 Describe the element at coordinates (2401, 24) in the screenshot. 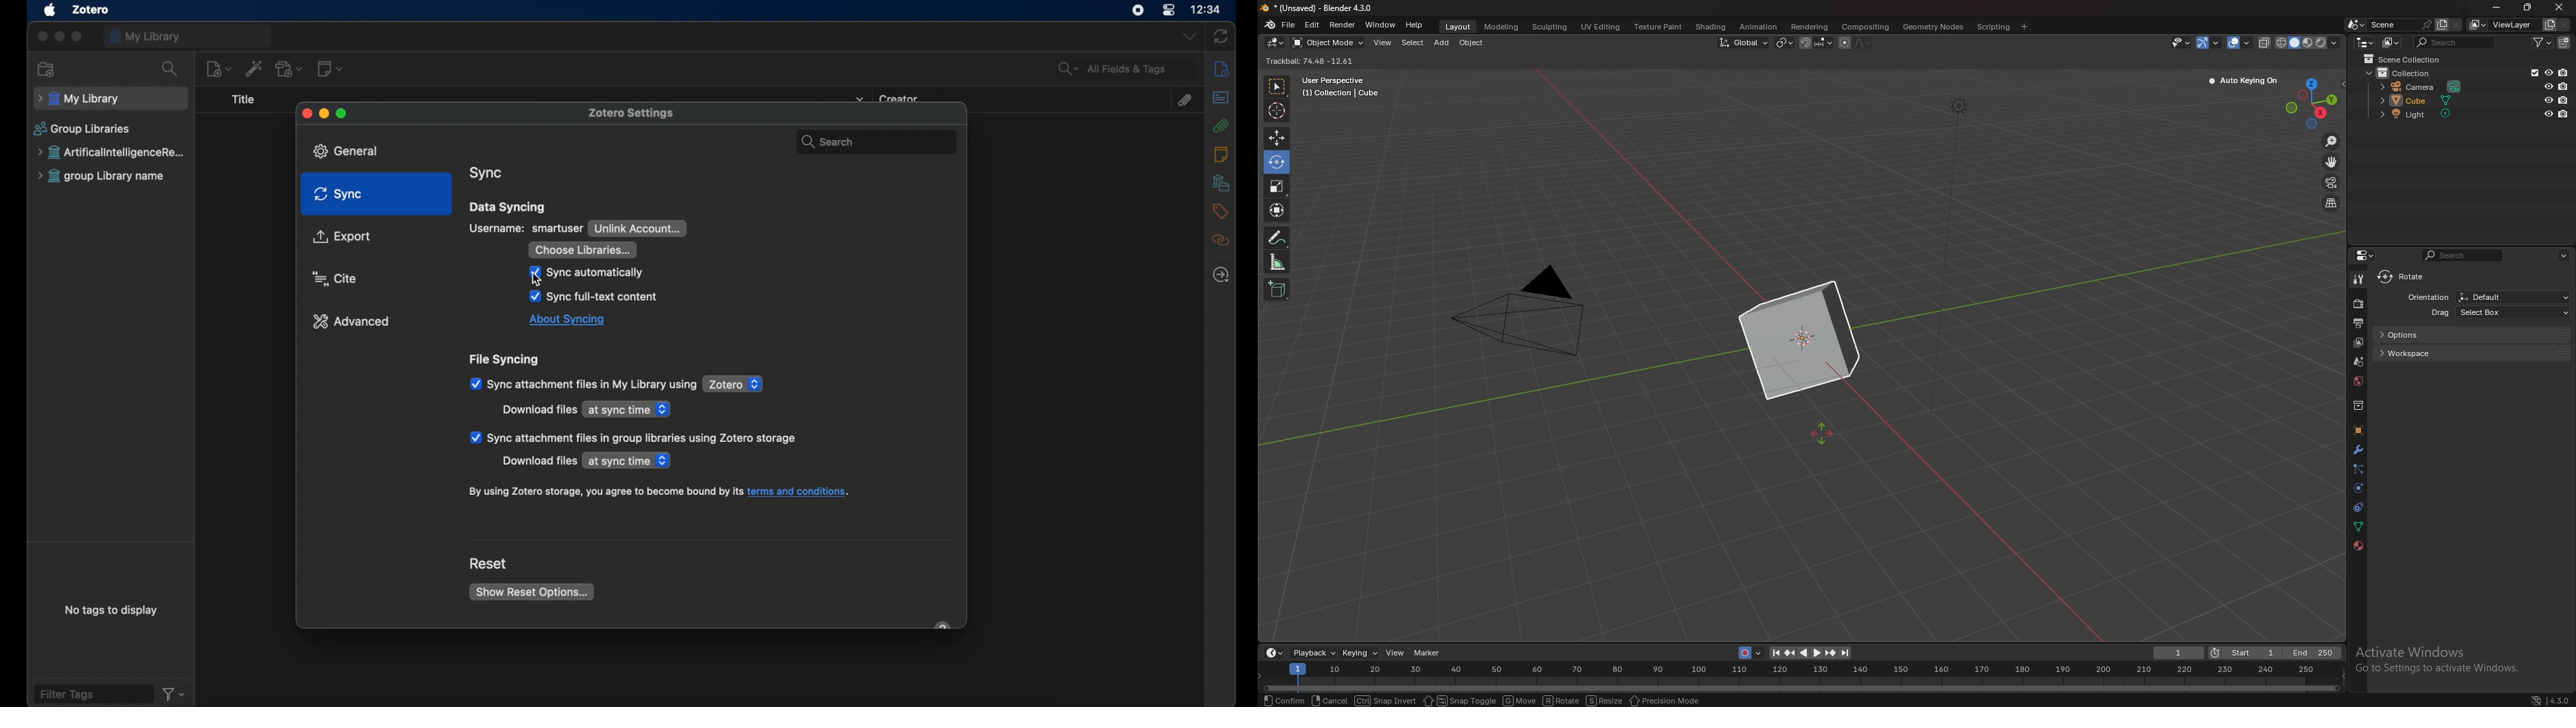

I see `scene` at that location.